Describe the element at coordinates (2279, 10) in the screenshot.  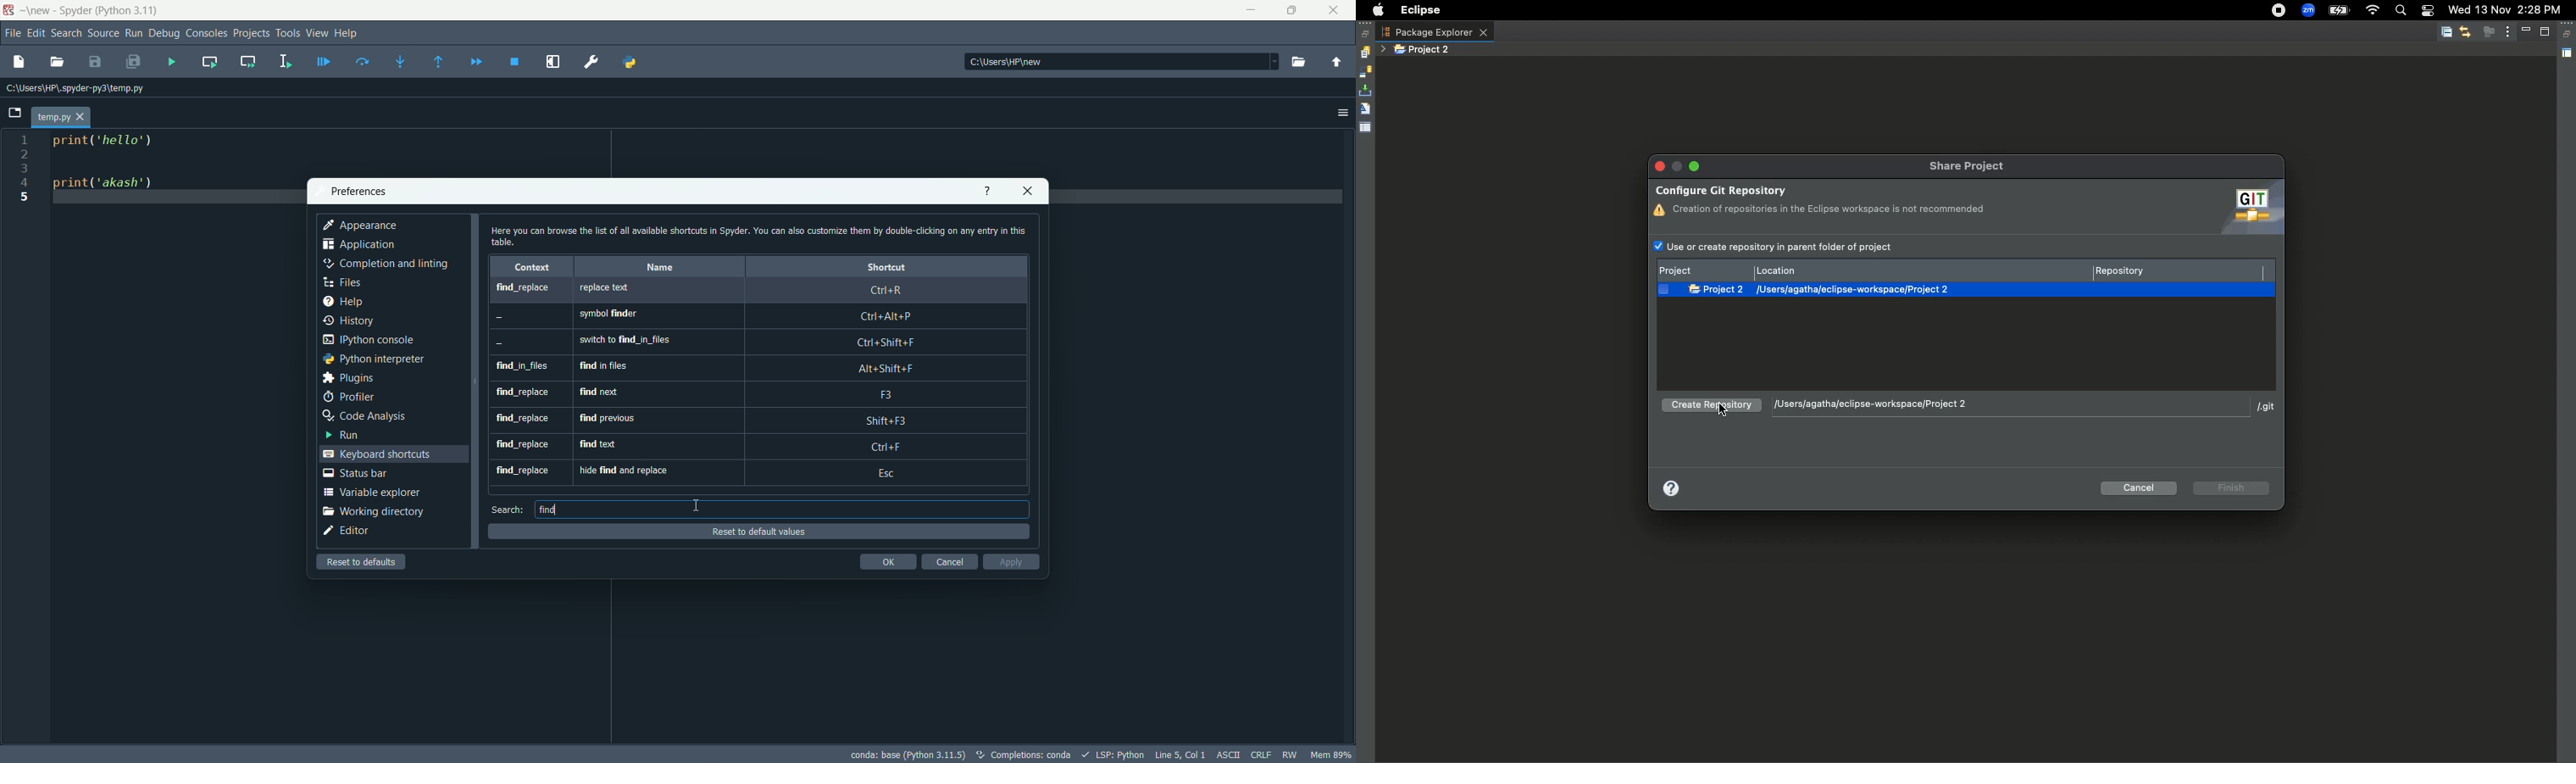
I see `Recording` at that location.